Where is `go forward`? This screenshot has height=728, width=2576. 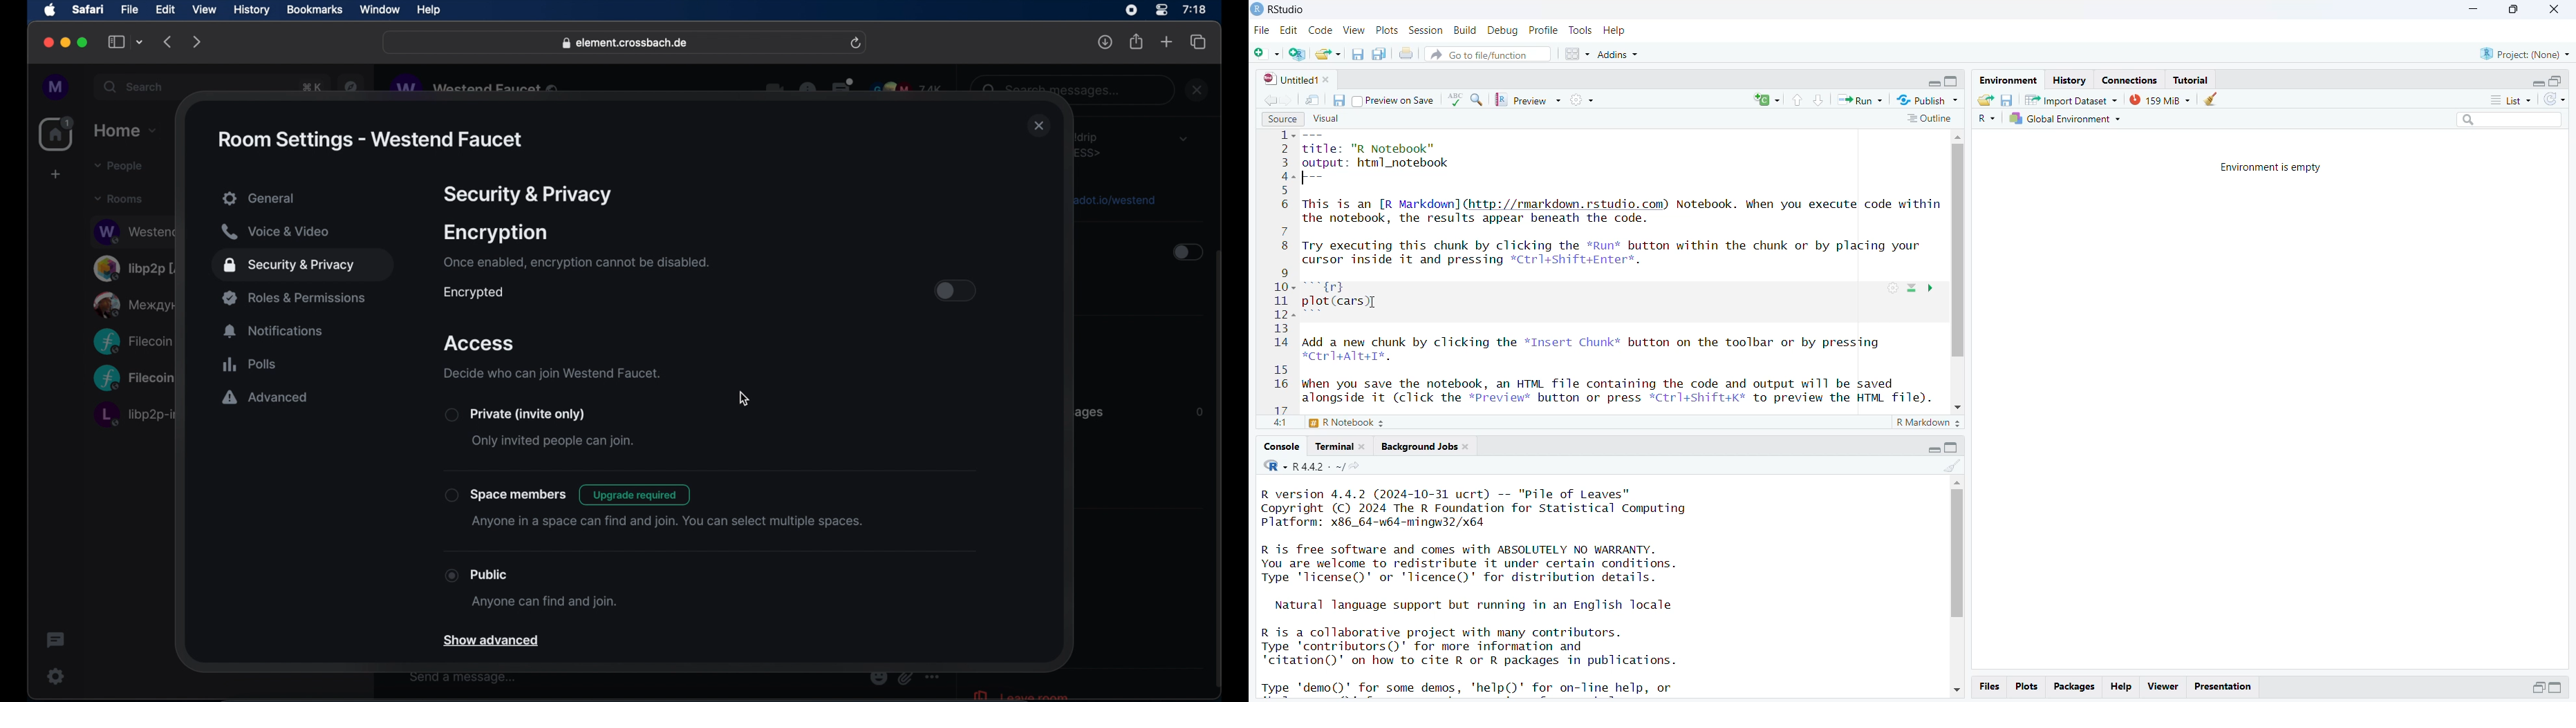 go forward is located at coordinates (1289, 99).